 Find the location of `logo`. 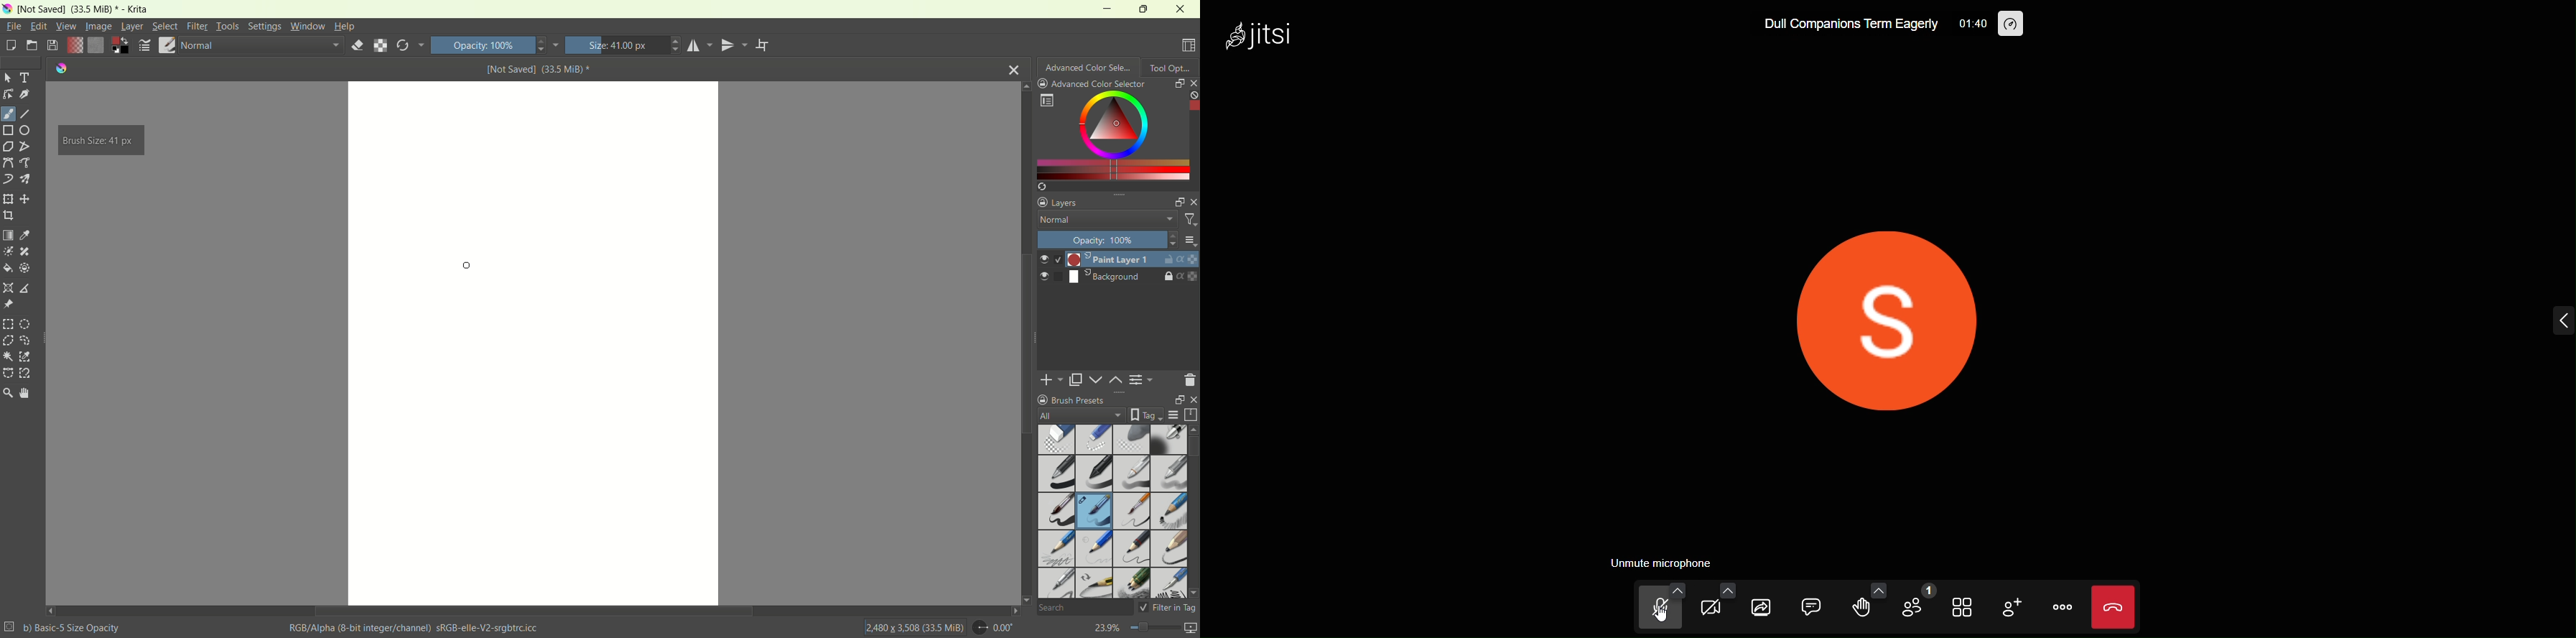

logo is located at coordinates (1266, 34).